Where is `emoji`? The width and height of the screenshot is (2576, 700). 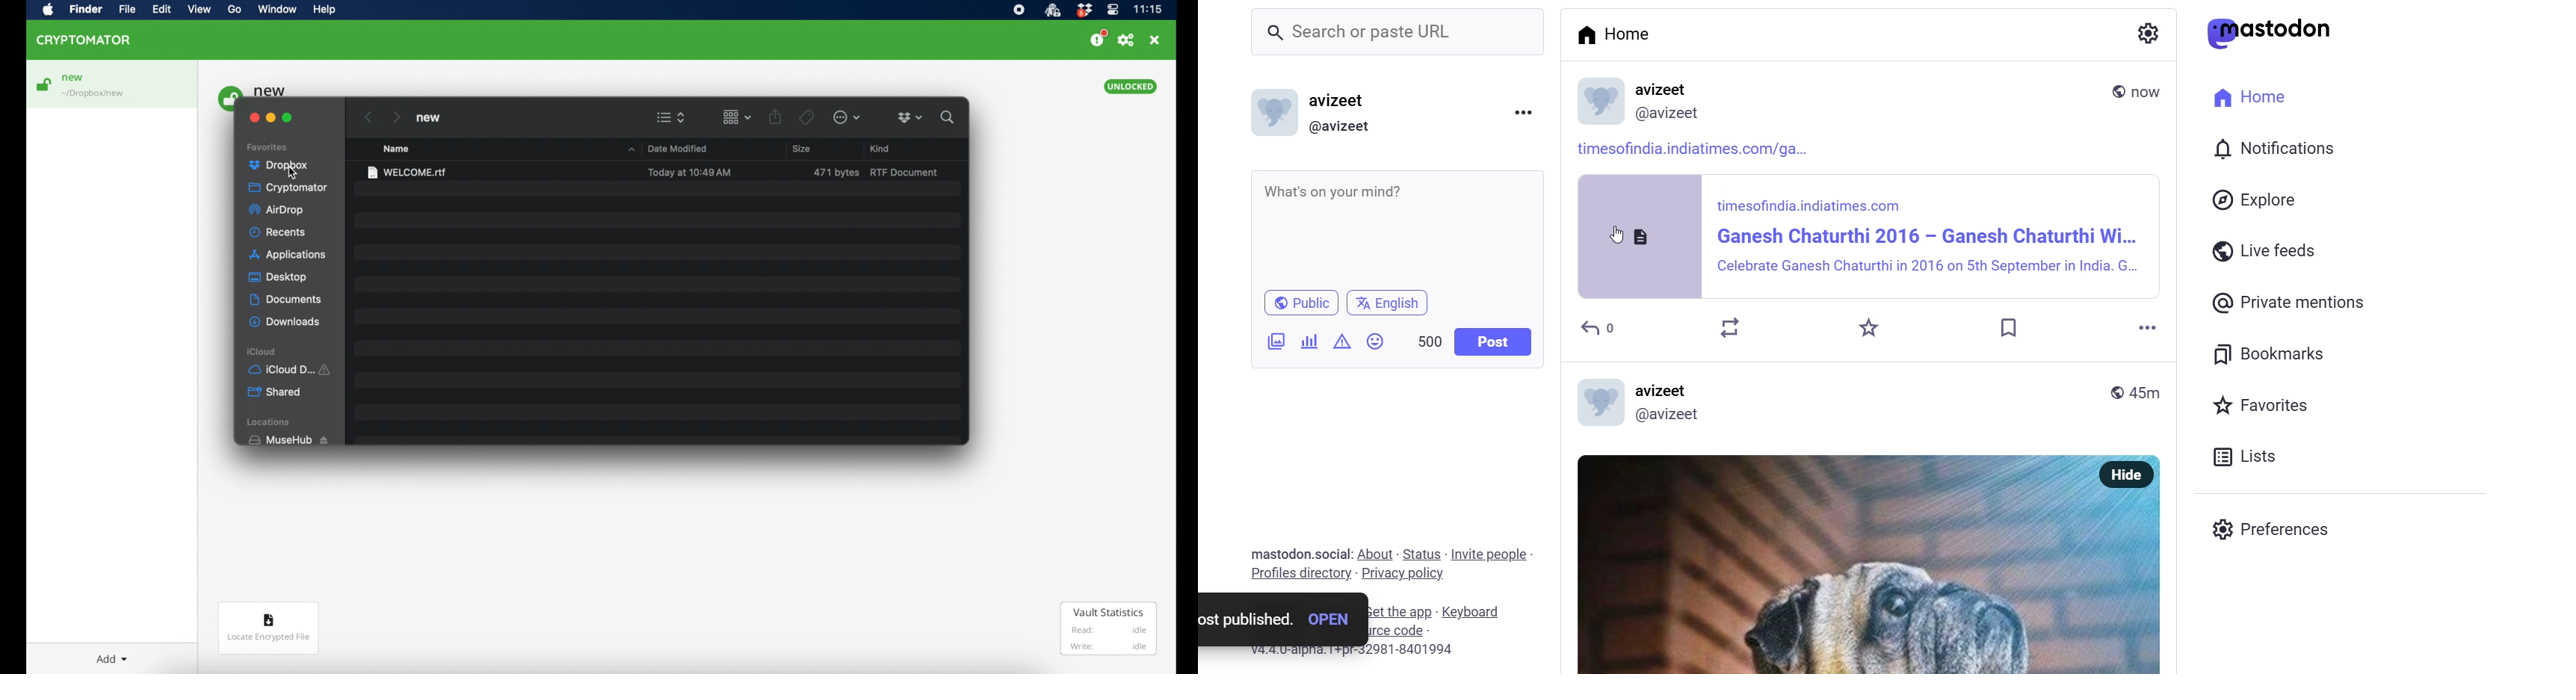 emoji is located at coordinates (1374, 342).